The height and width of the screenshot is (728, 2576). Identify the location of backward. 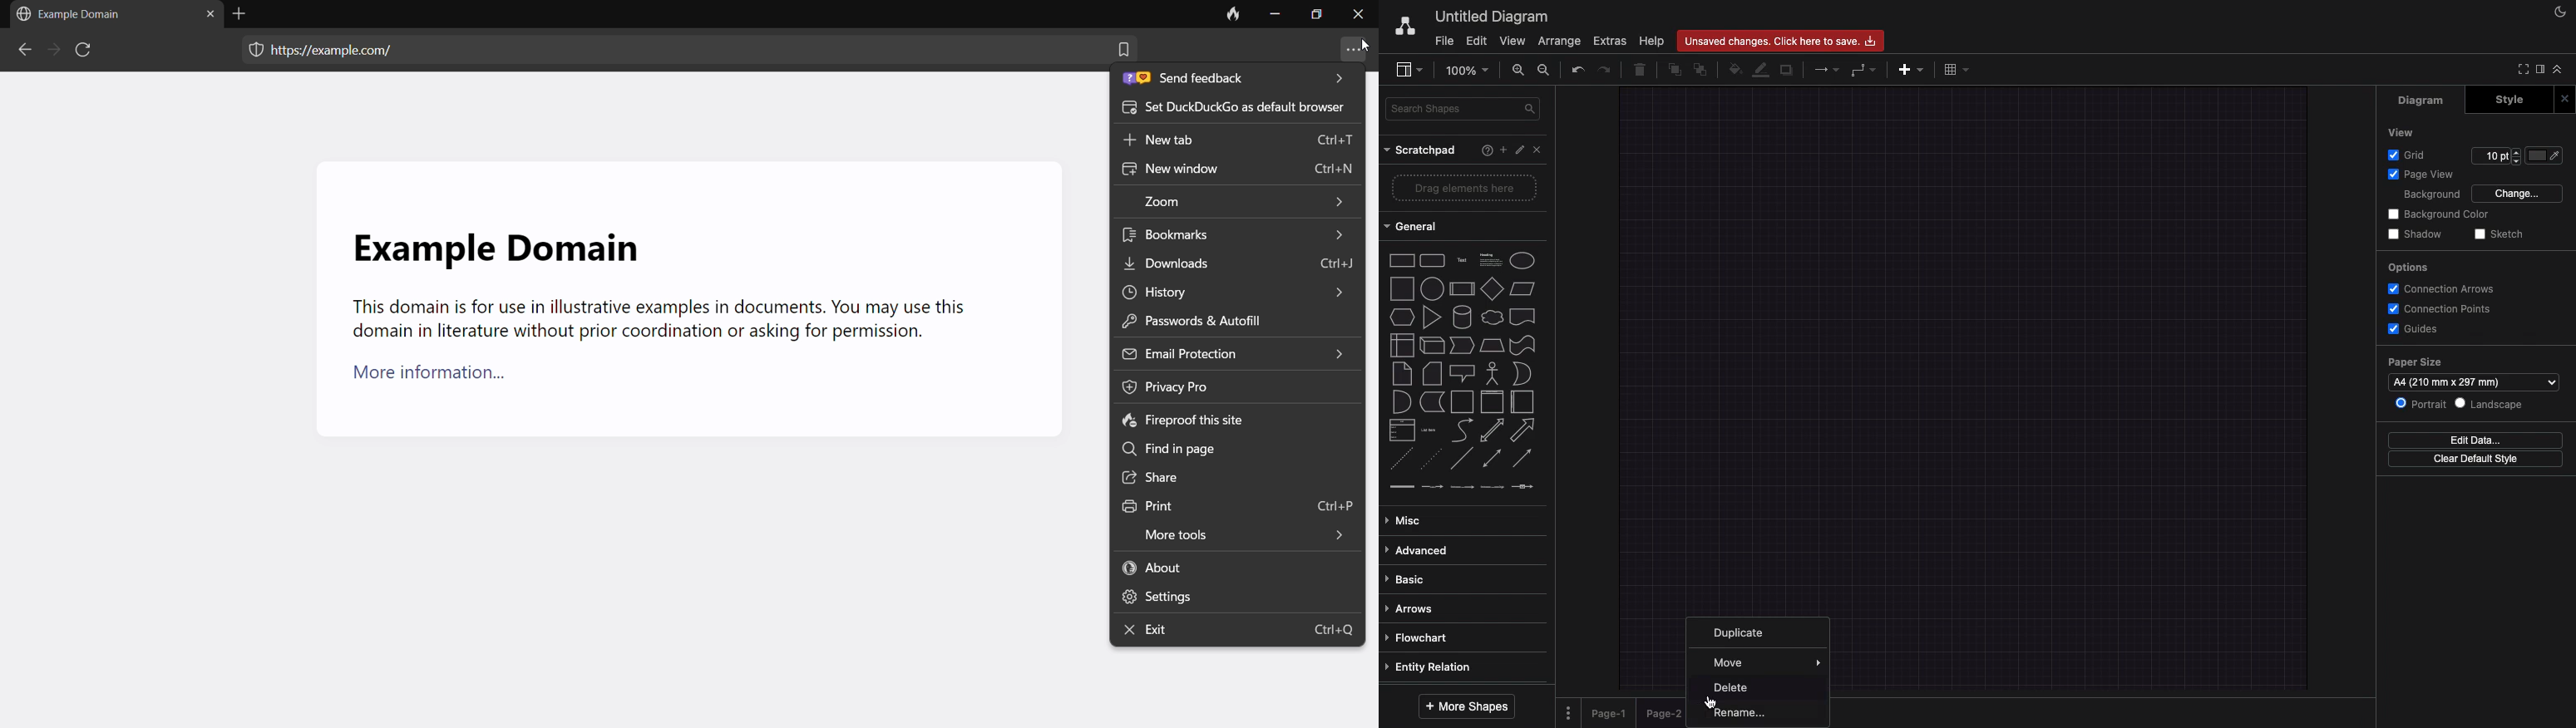
(23, 52).